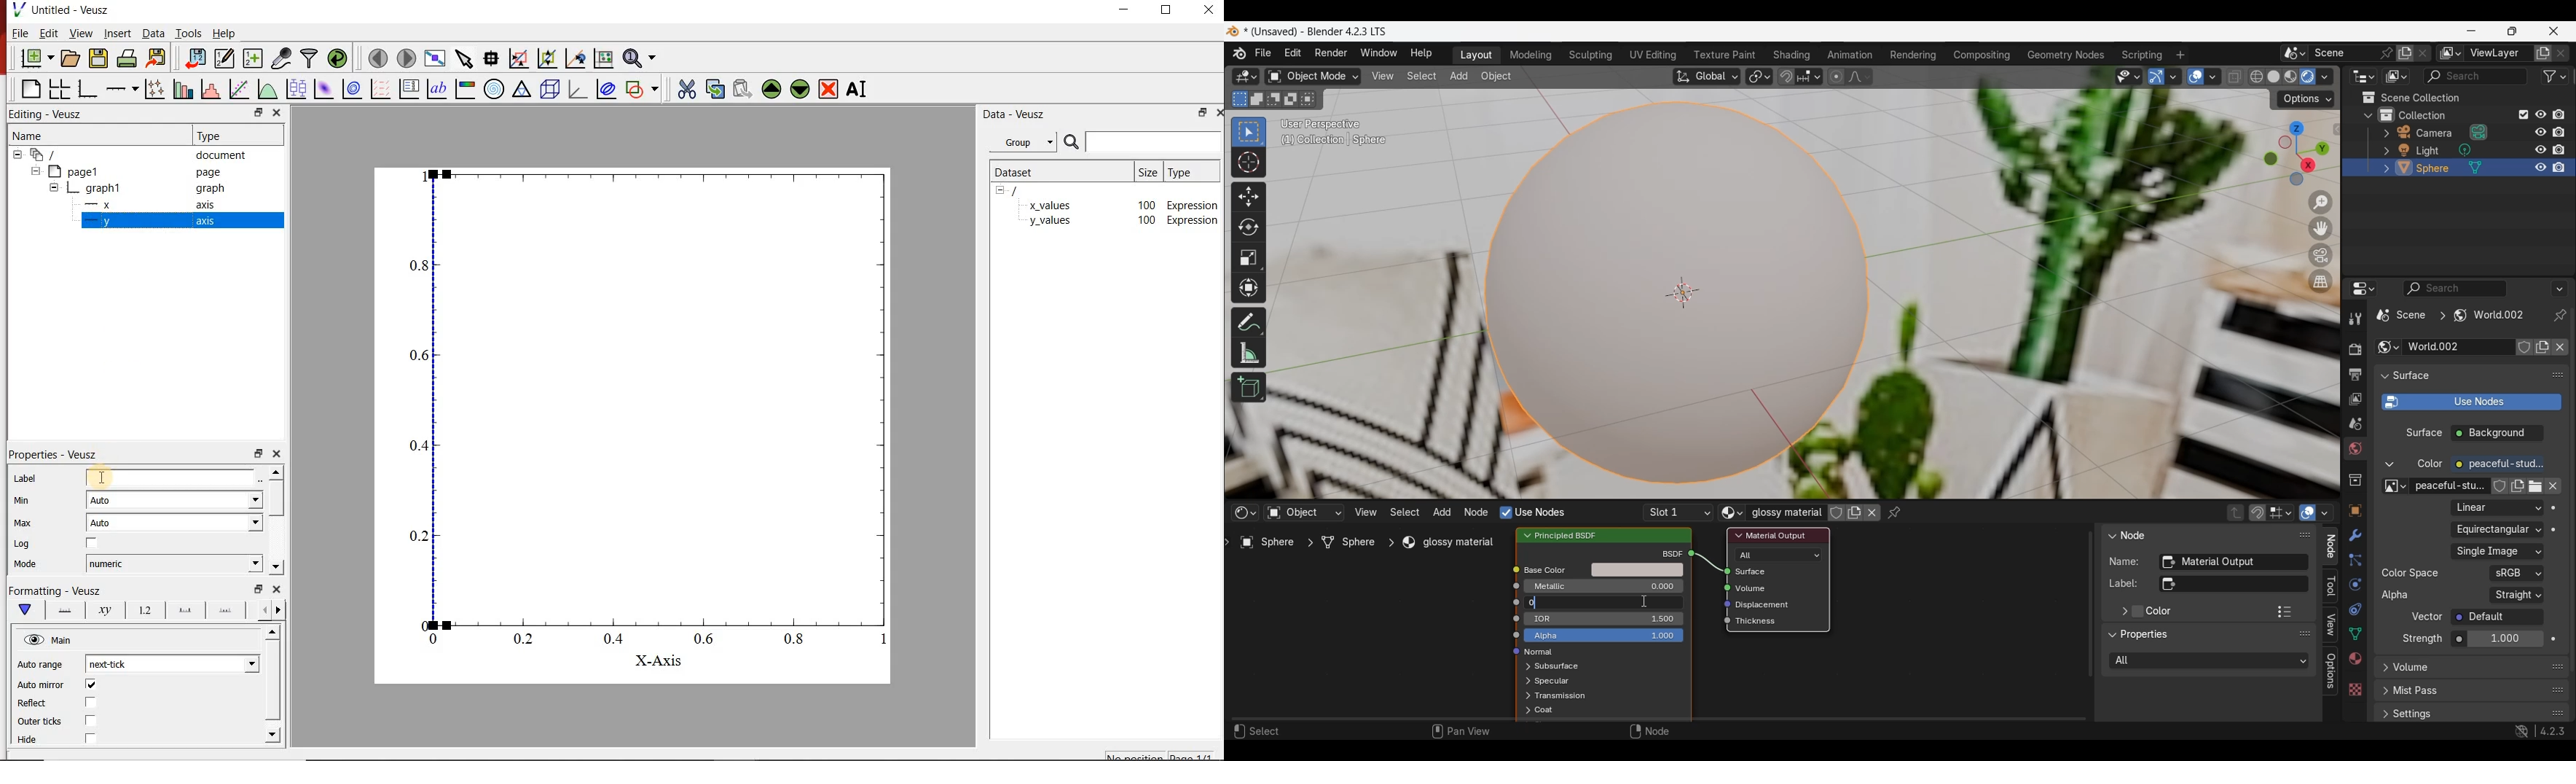 The width and height of the screenshot is (2576, 784). What do you see at coordinates (2196, 77) in the screenshot?
I see `Show overlay` at bounding box center [2196, 77].